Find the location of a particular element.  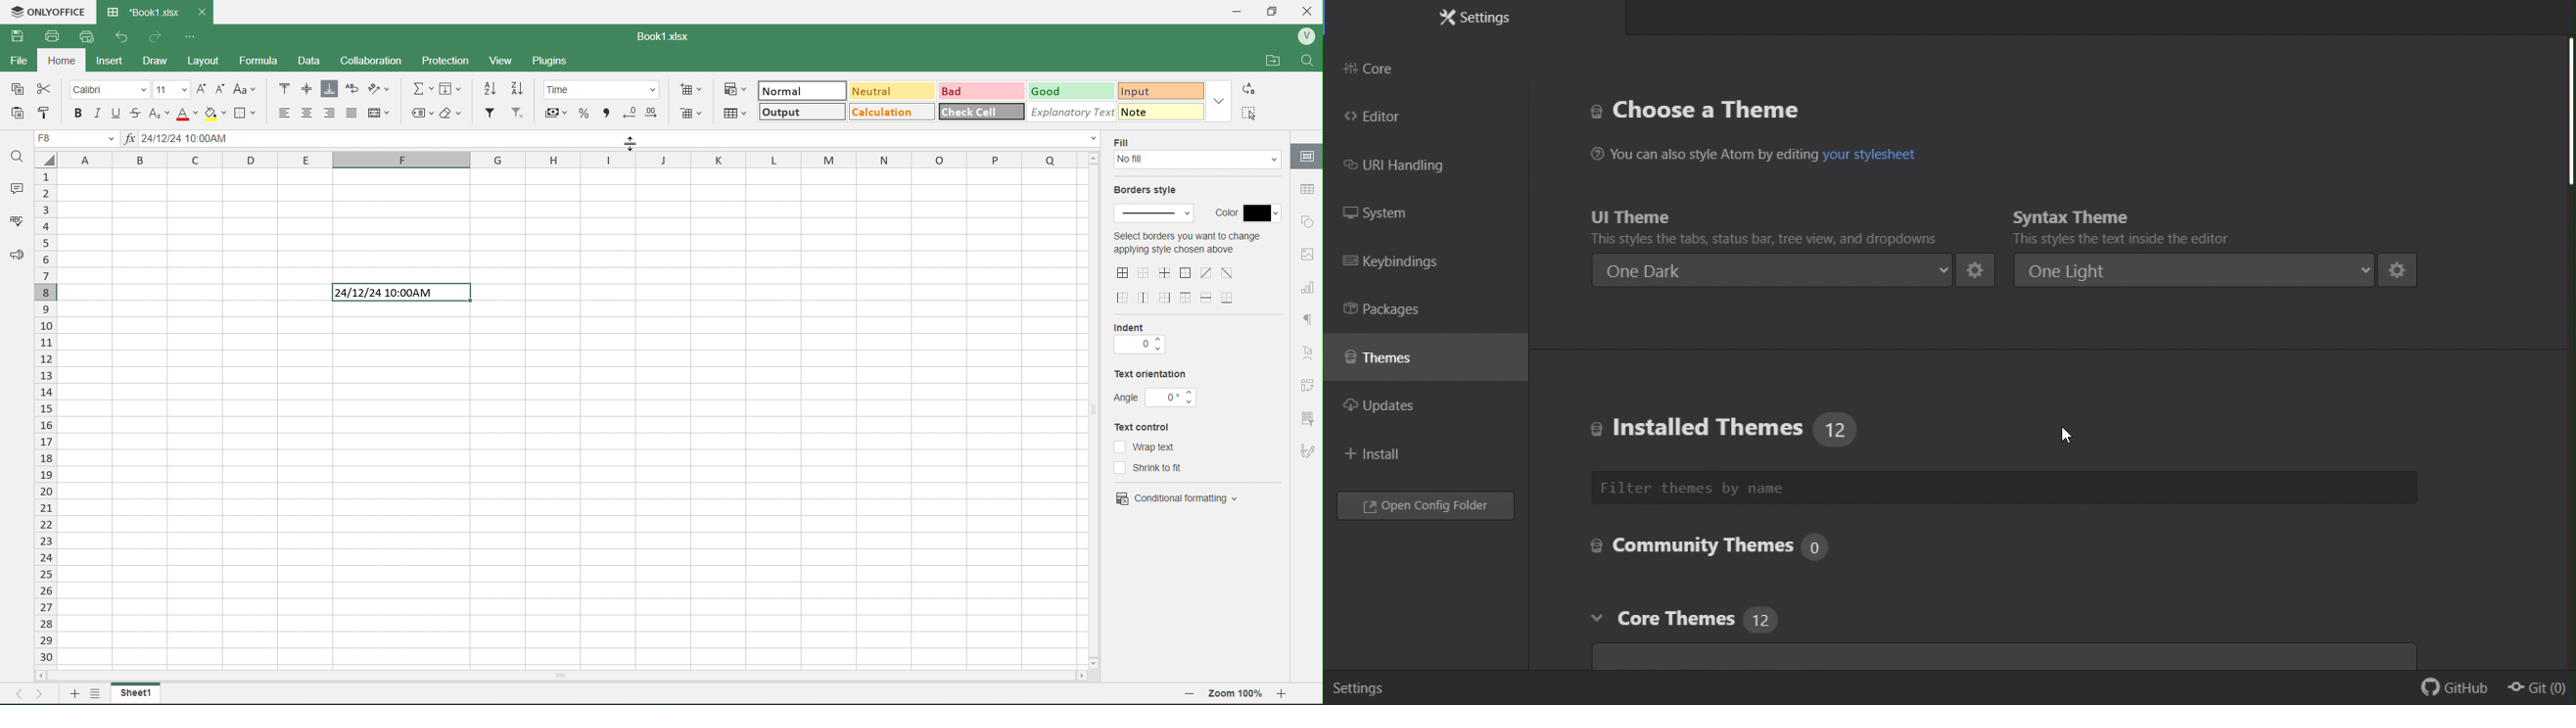

drawing tool is located at coordinates (1306, 450).